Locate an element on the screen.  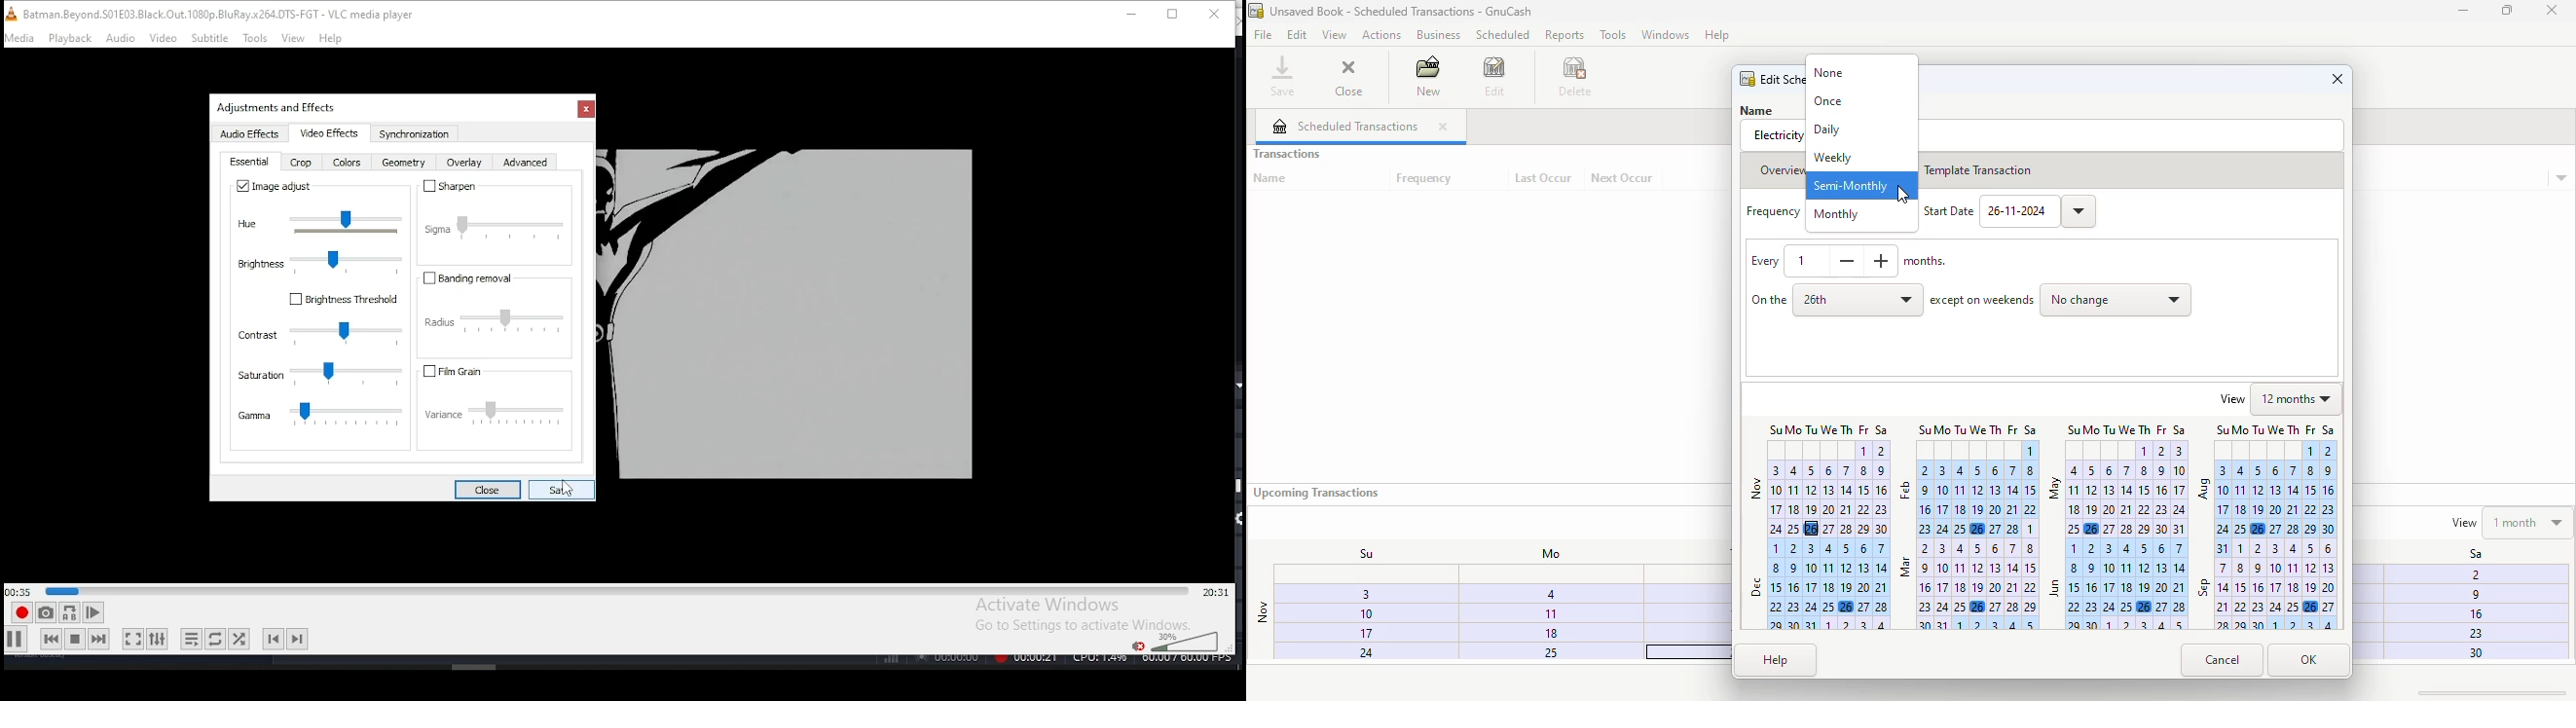
geometry is located at coordinates (402, 166).